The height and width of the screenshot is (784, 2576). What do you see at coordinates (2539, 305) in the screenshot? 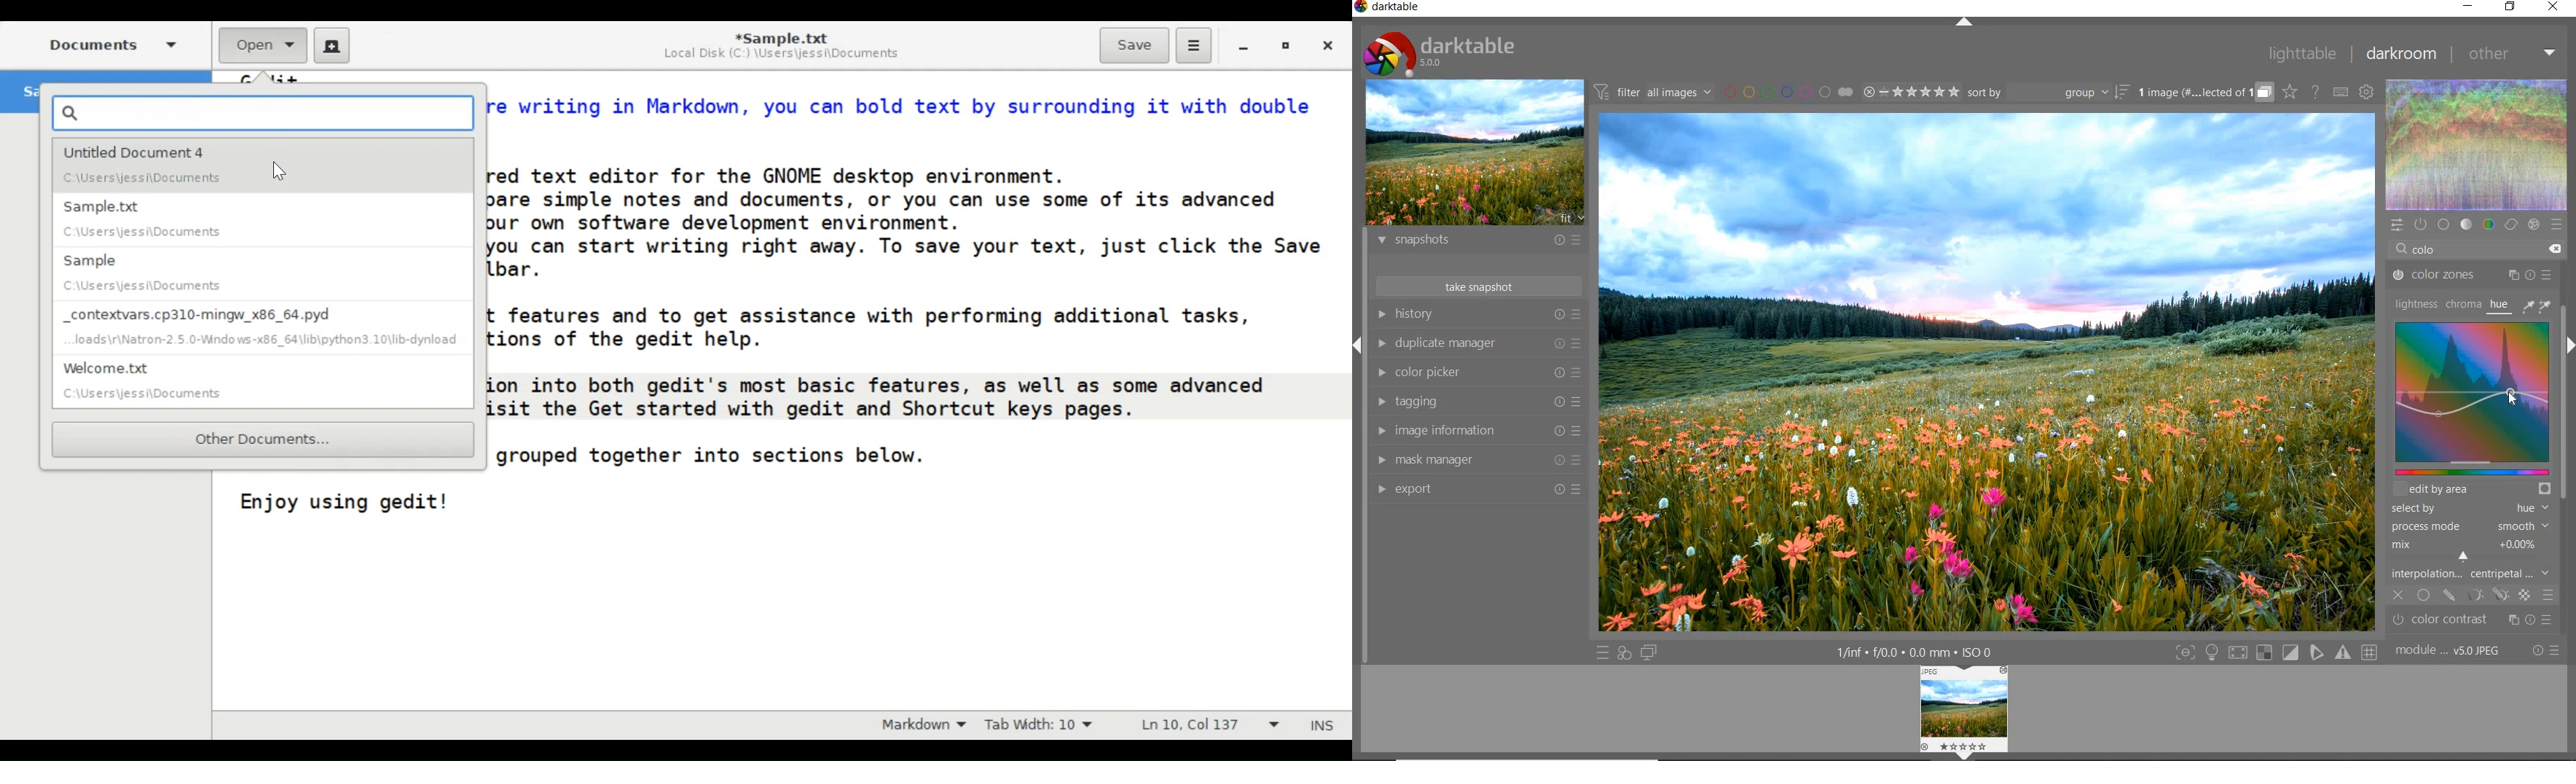
I see `picker tools` at bounding box center [2539, 305].